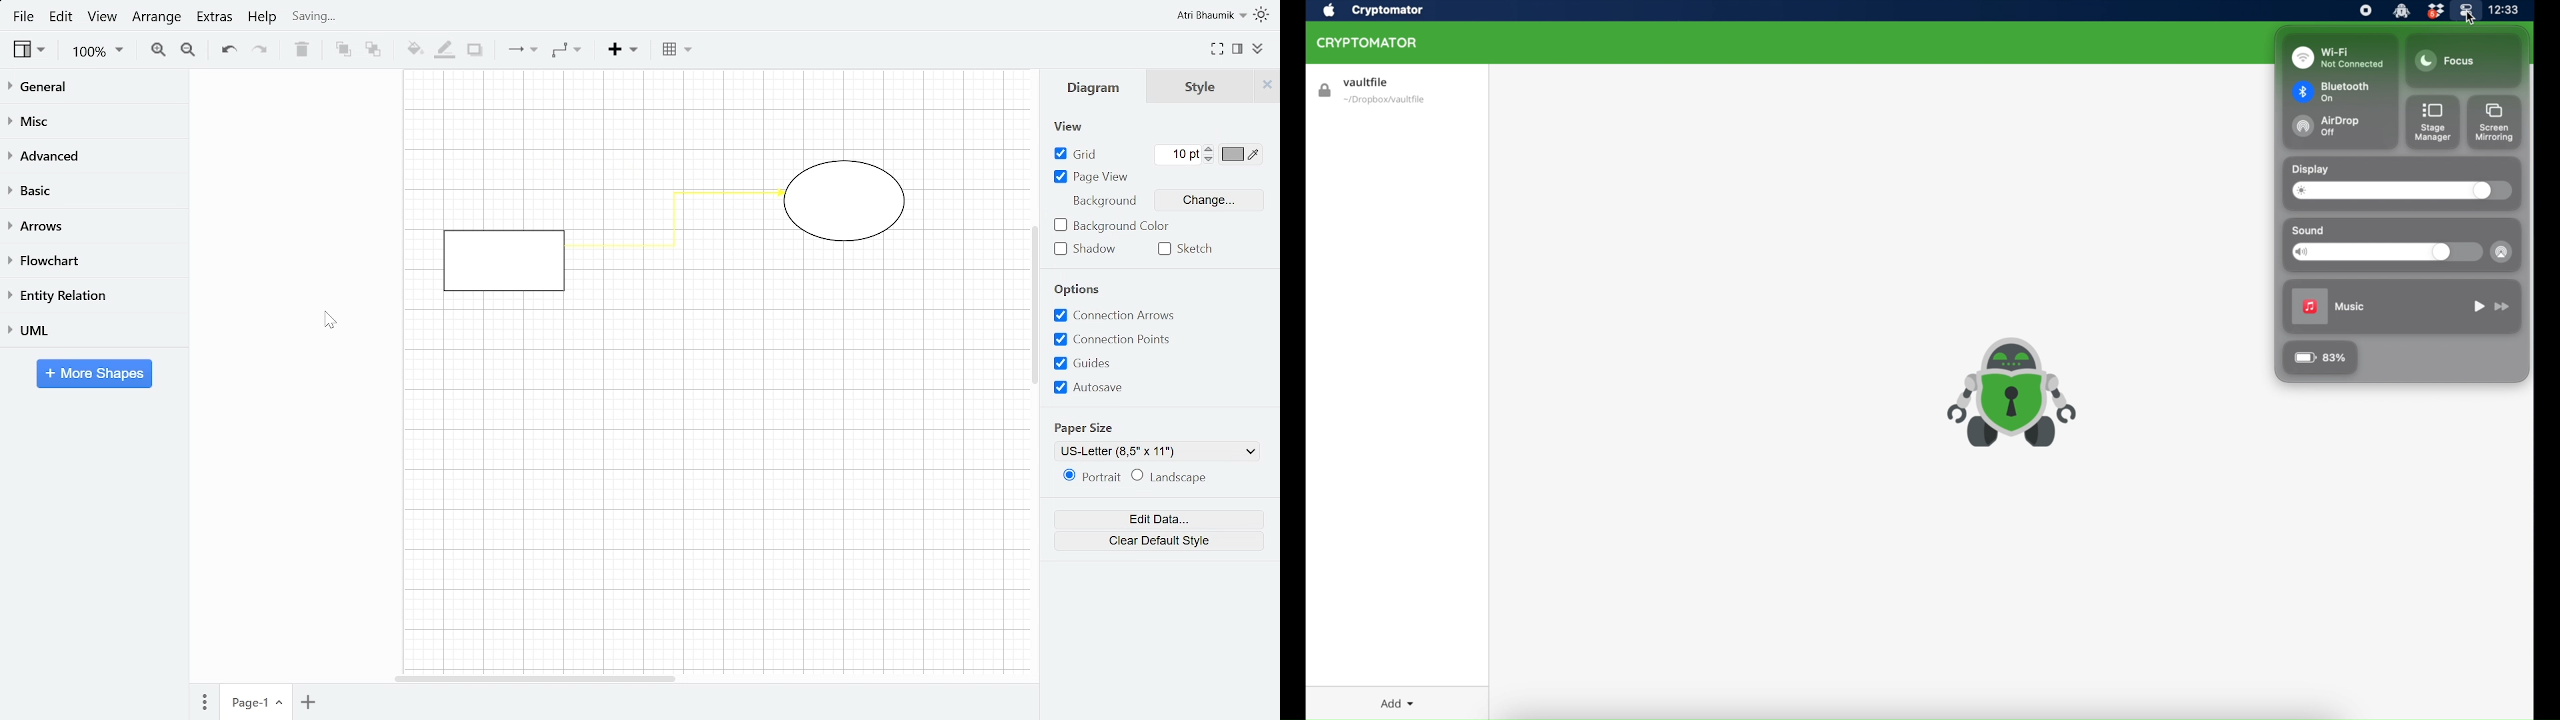 The image size is (2576, 728). I want to click on landscape, so click(1178, 478).